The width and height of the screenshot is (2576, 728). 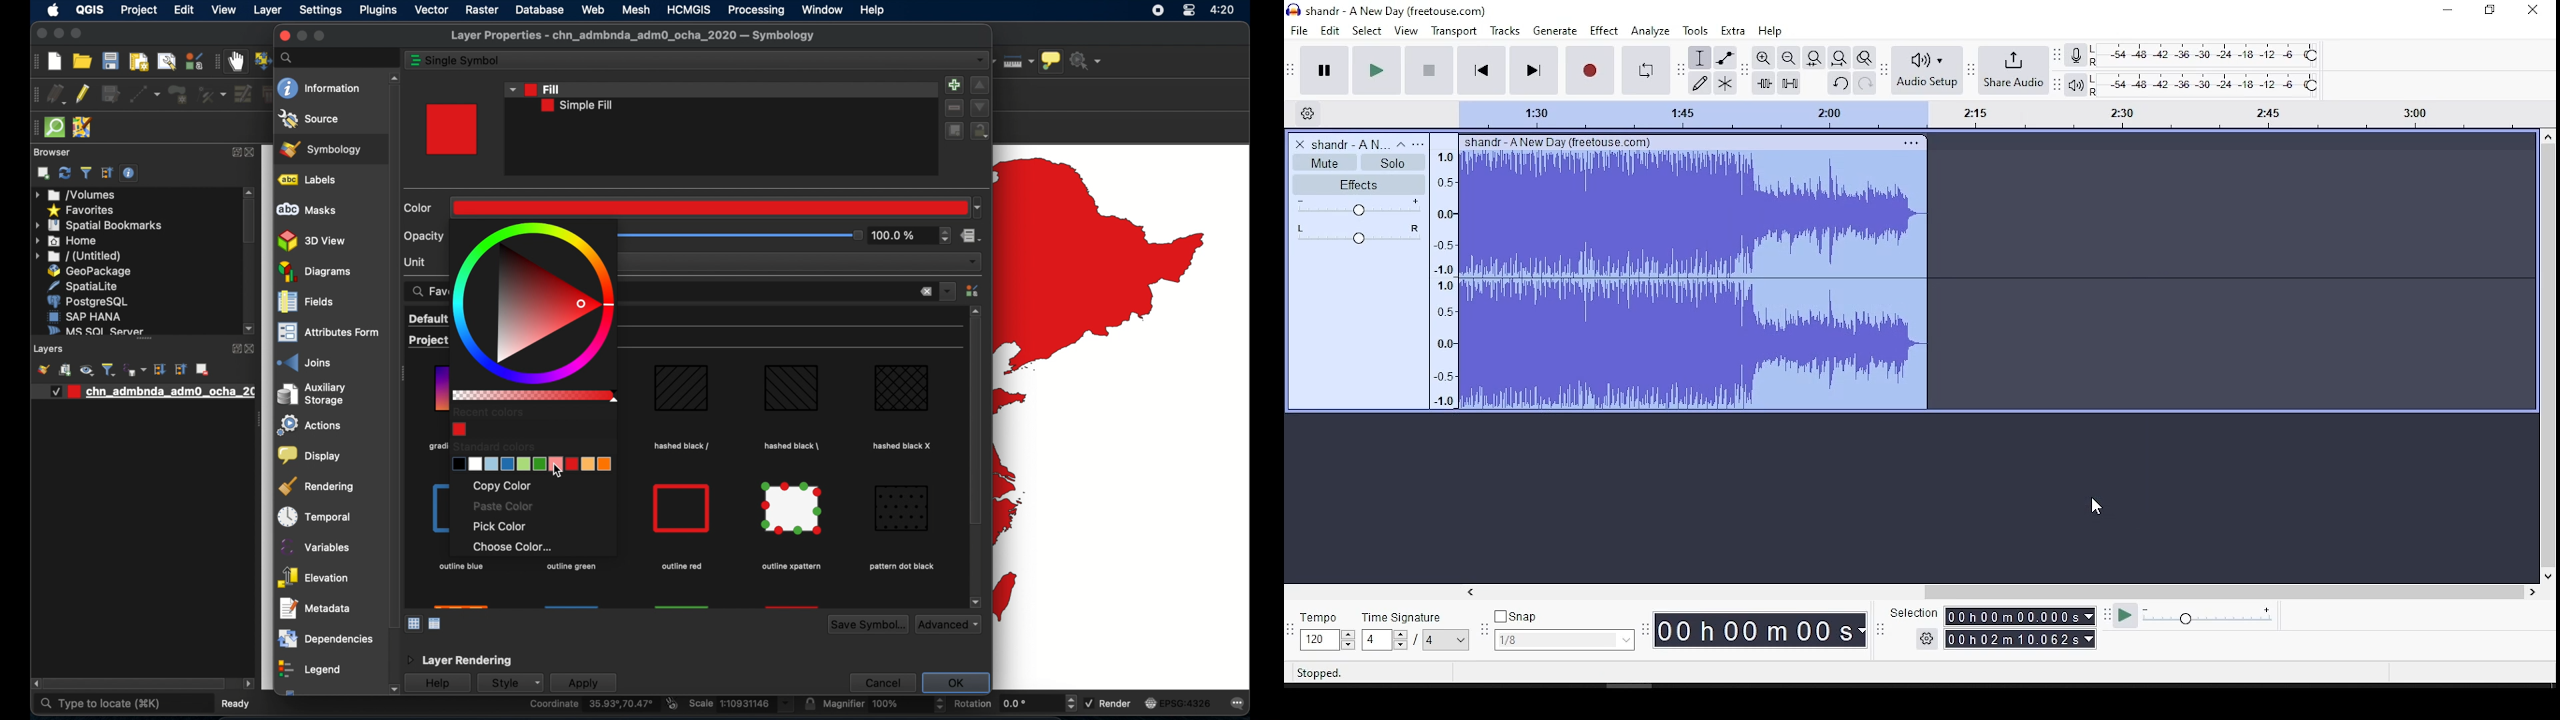 I want to click on pattern dot black, so click(x=901, y=567).